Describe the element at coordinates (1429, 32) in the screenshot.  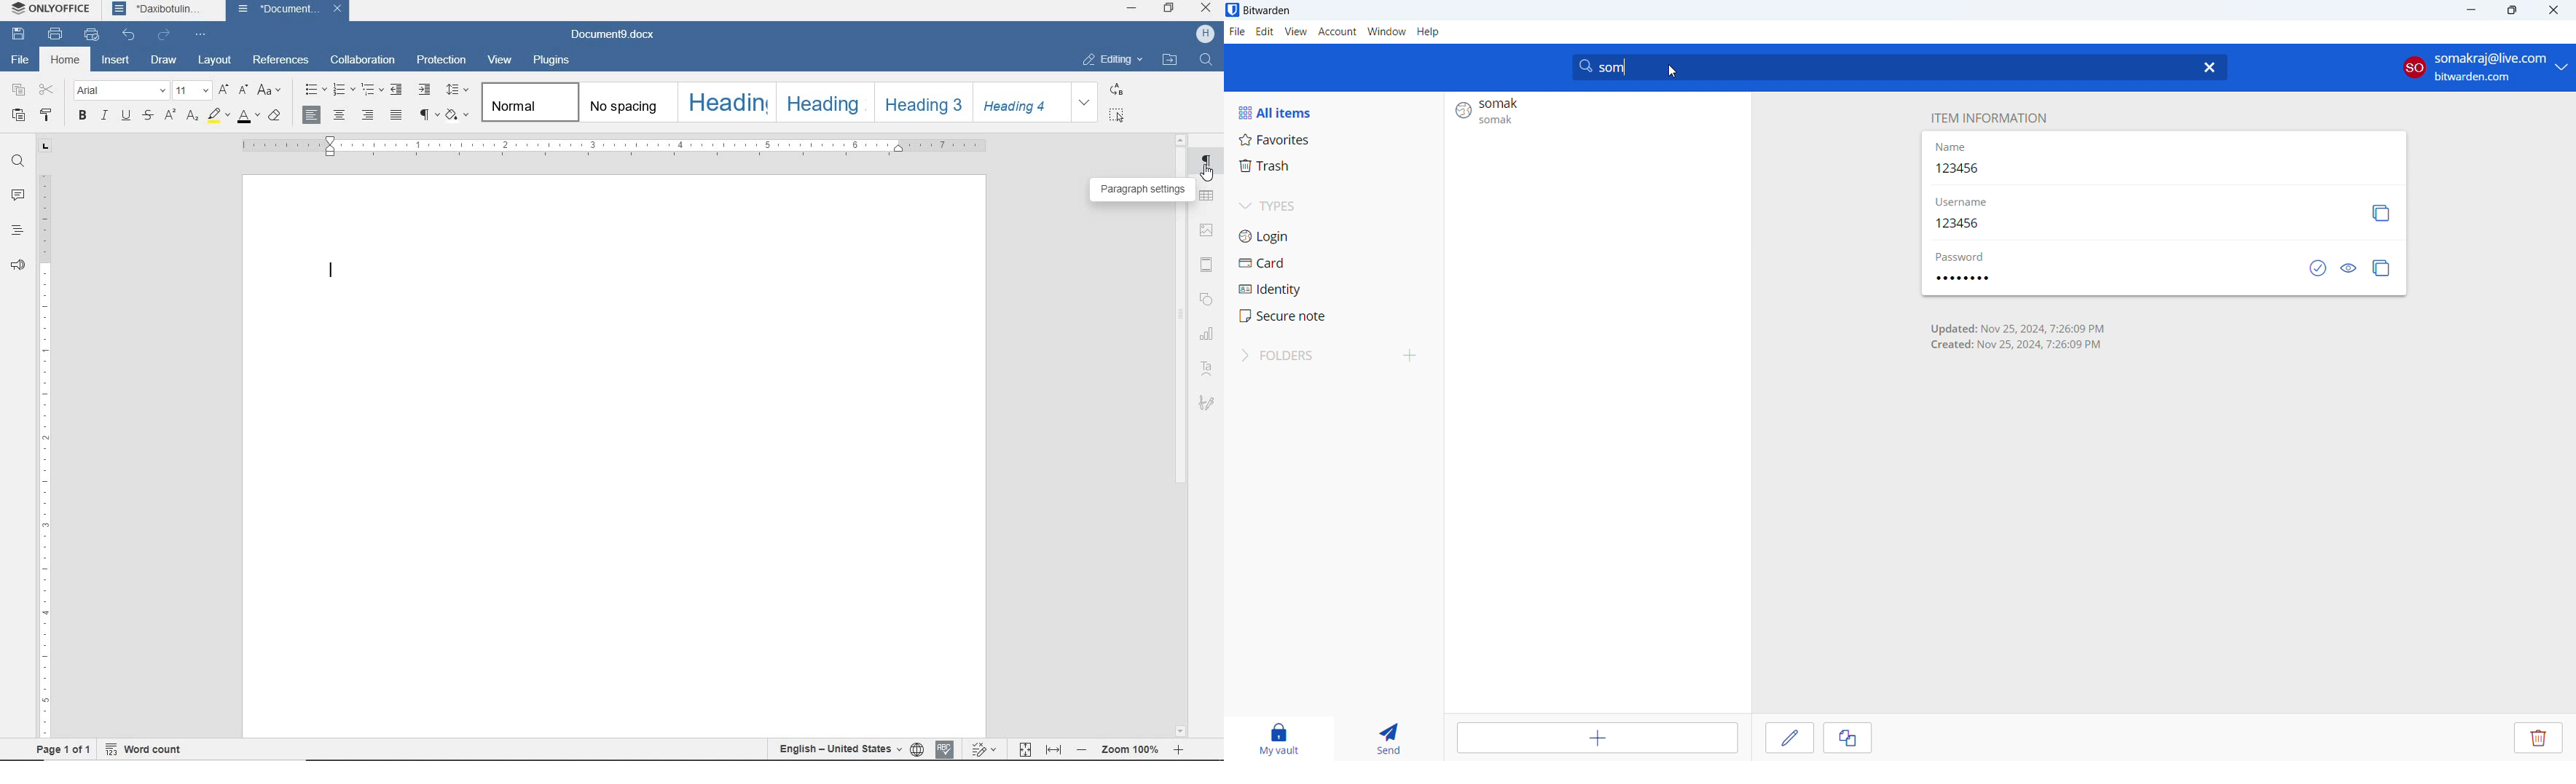
I see `help` at that location.